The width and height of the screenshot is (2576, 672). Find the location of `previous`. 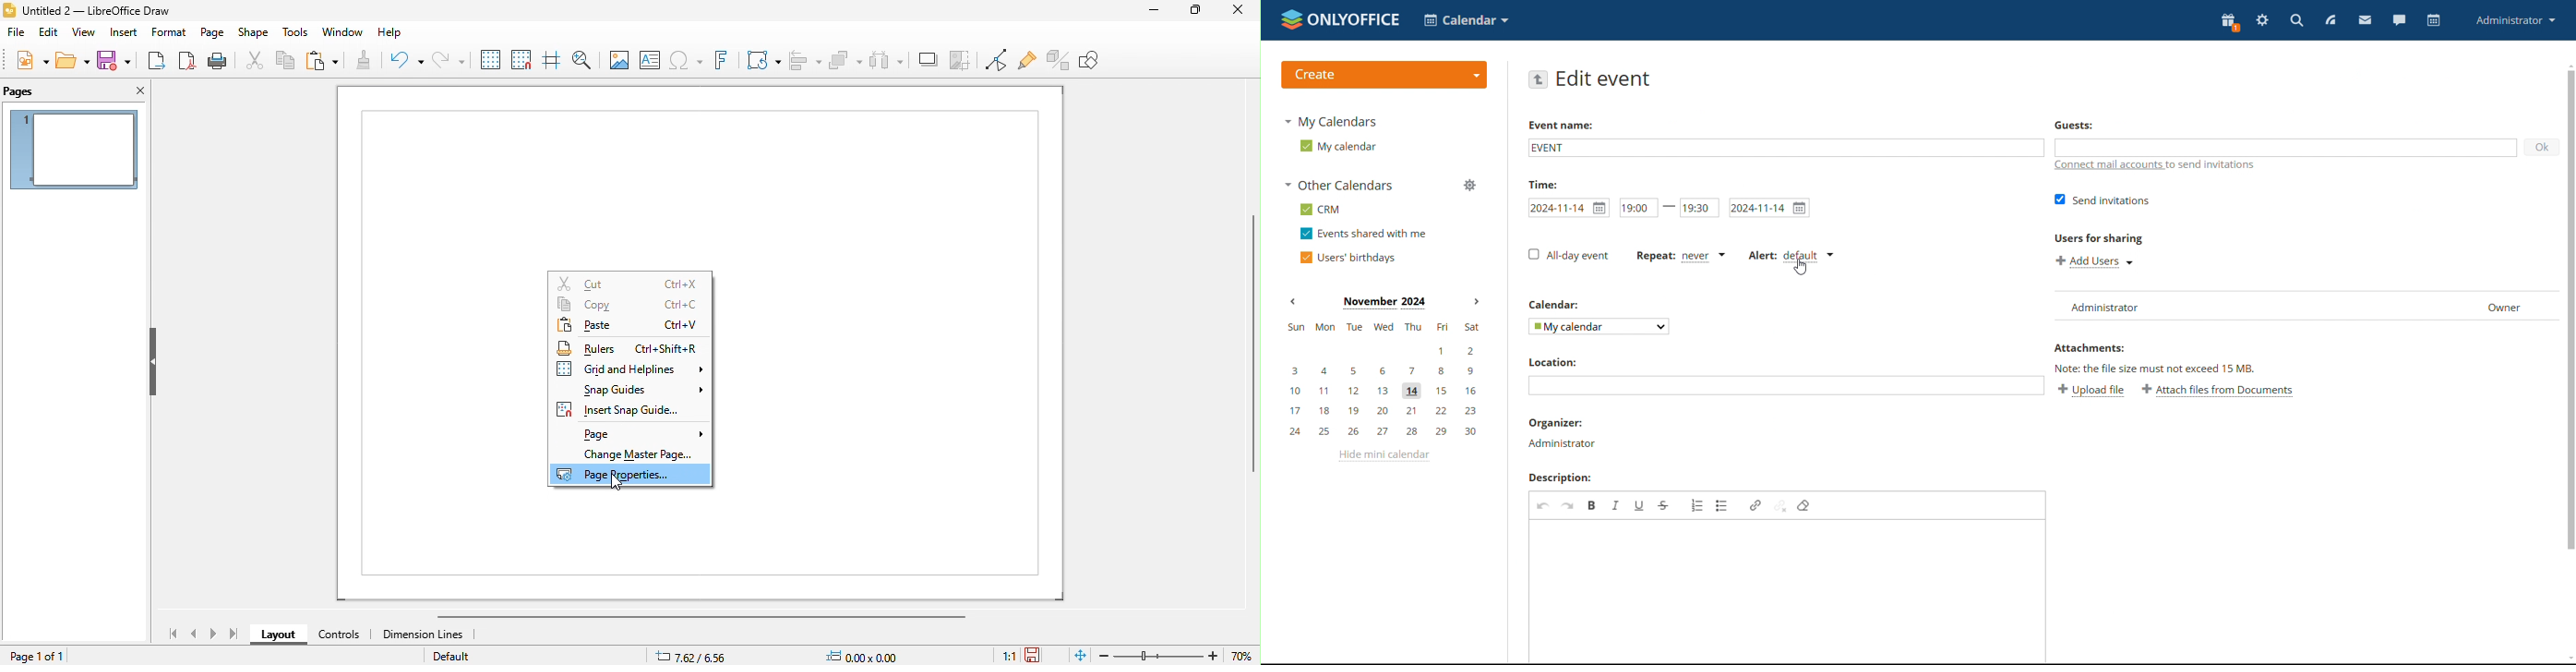

previous is located at coordinates (196, 635).